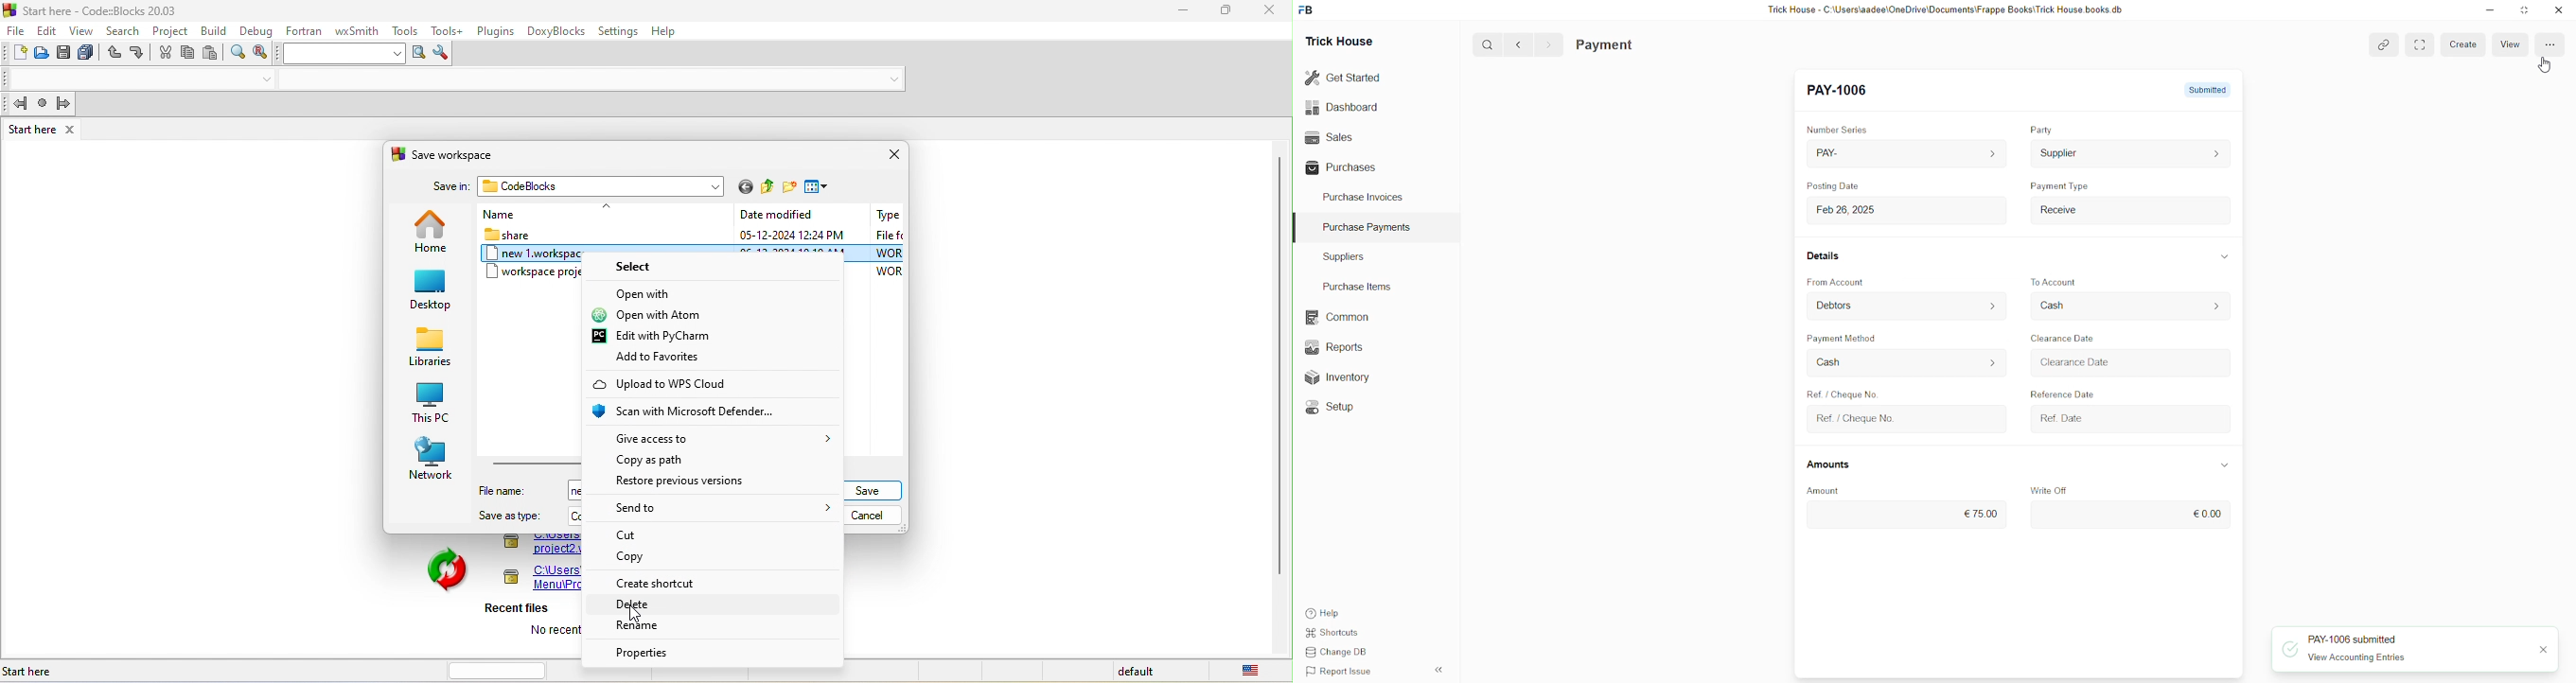 This screenshot has width=2576, height=700. Describe the element at coordinates (1548, 45) in the screenshot. I see `forward` at that location.